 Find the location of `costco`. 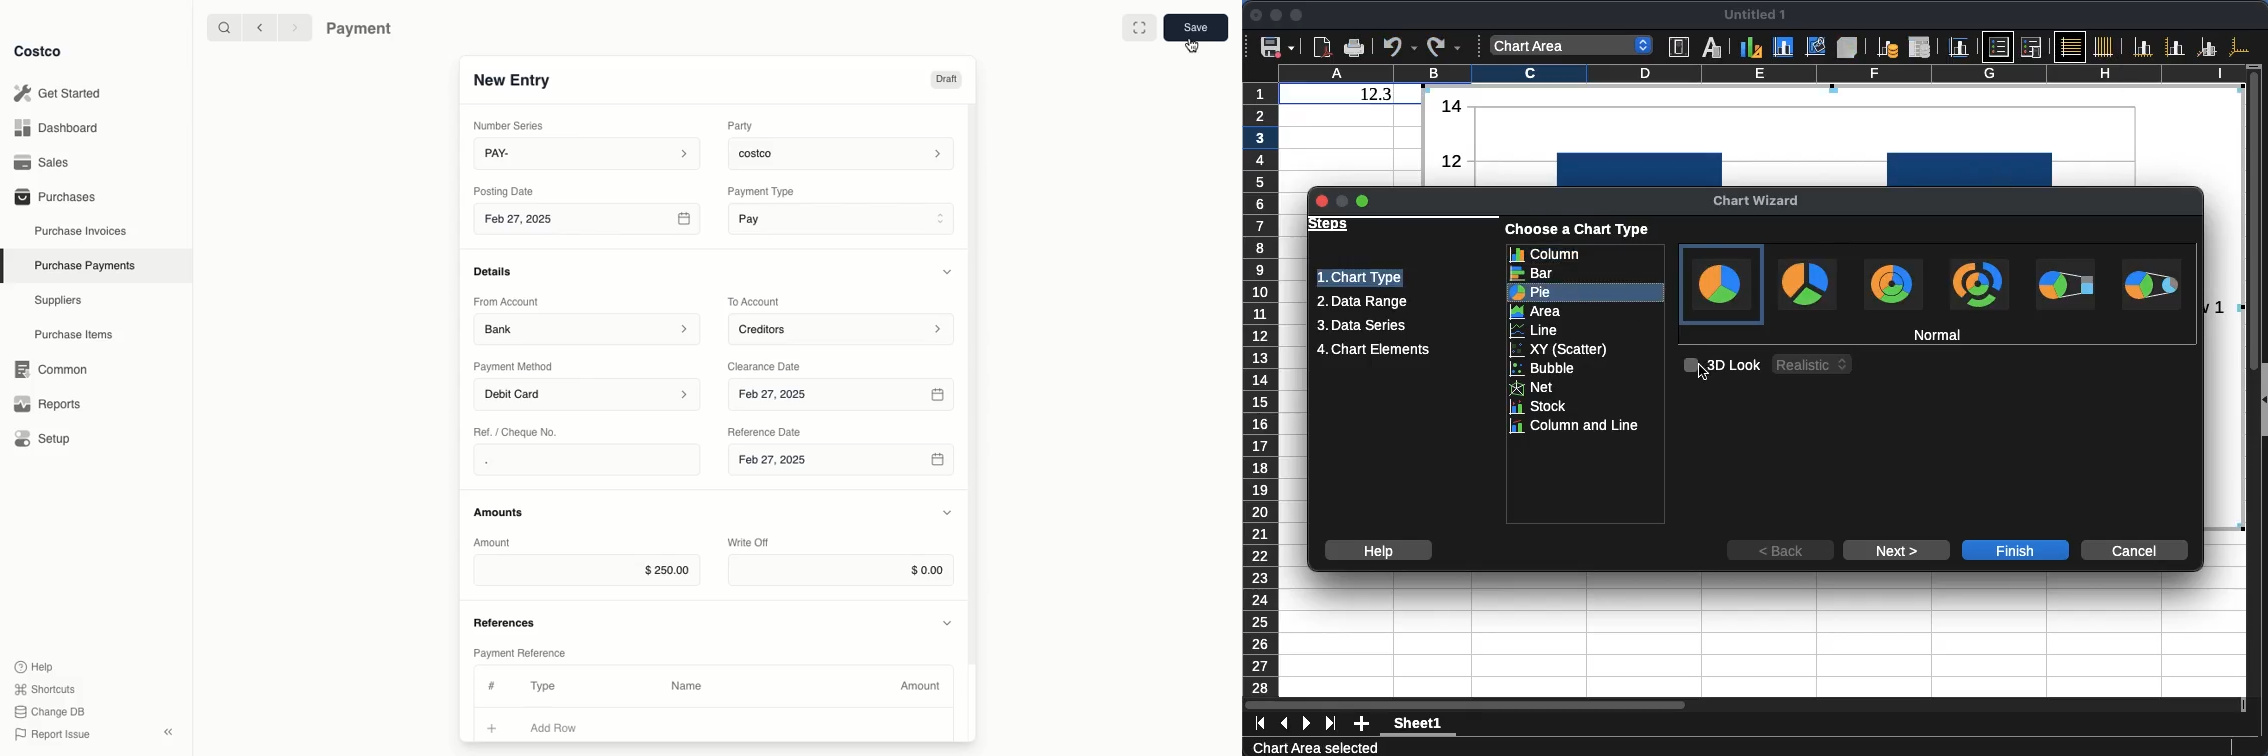

costco is located at coordinates (846, 151).